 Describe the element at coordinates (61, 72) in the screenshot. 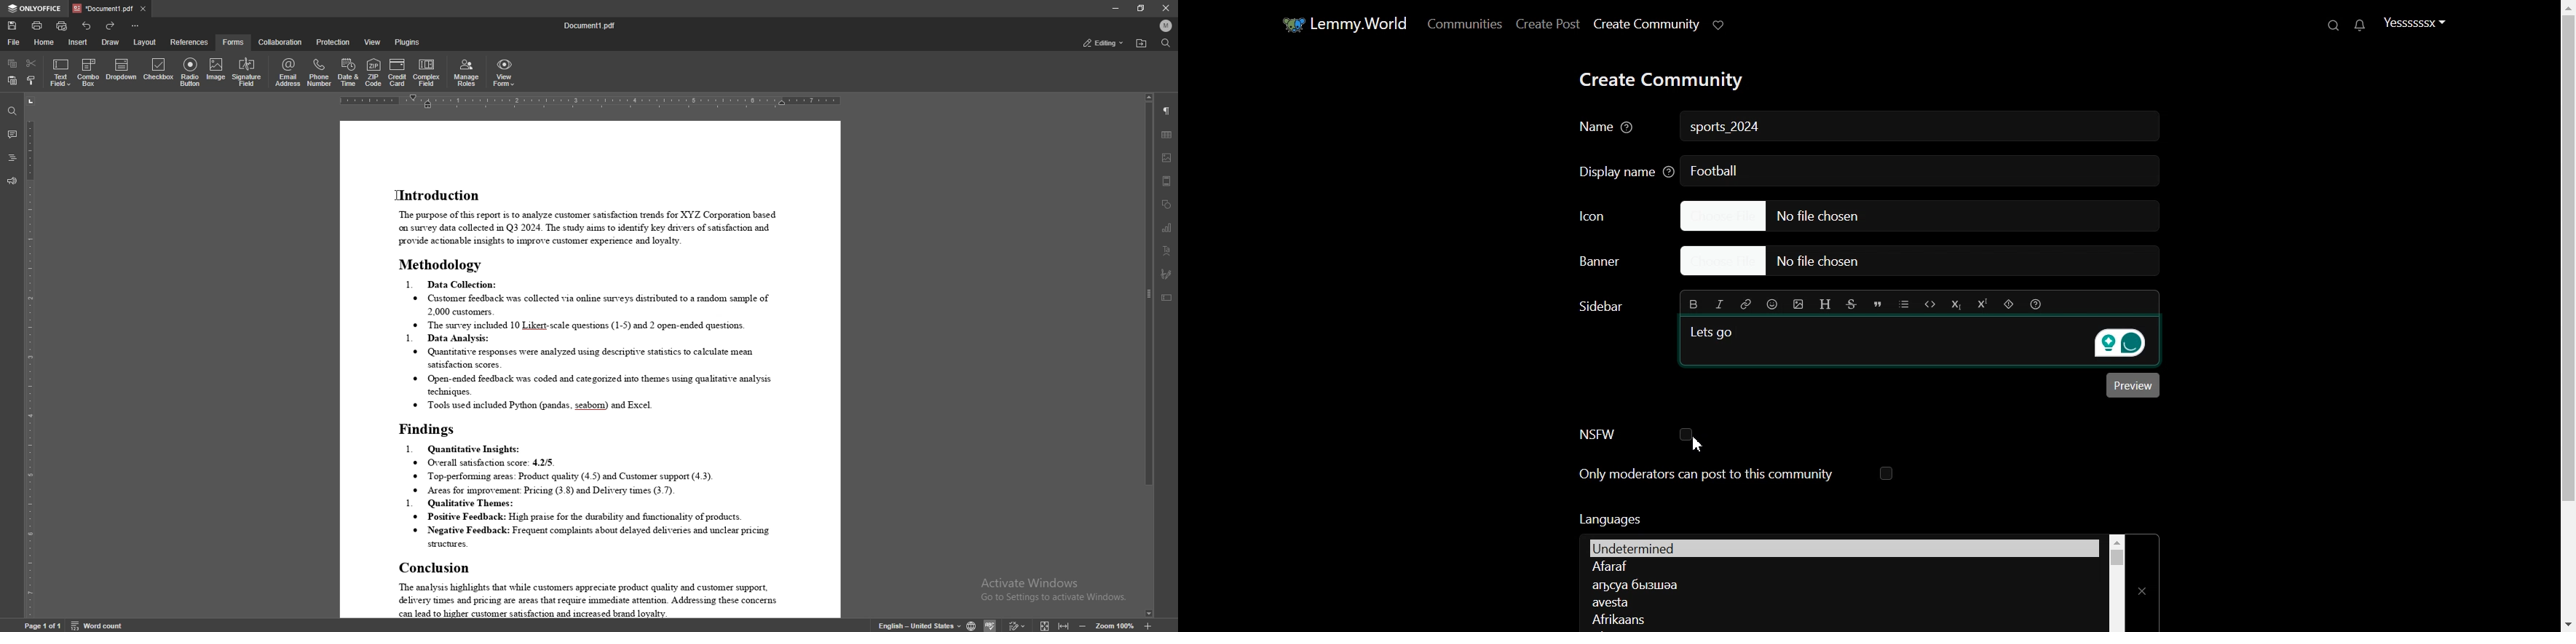

I see `text field` at that location.